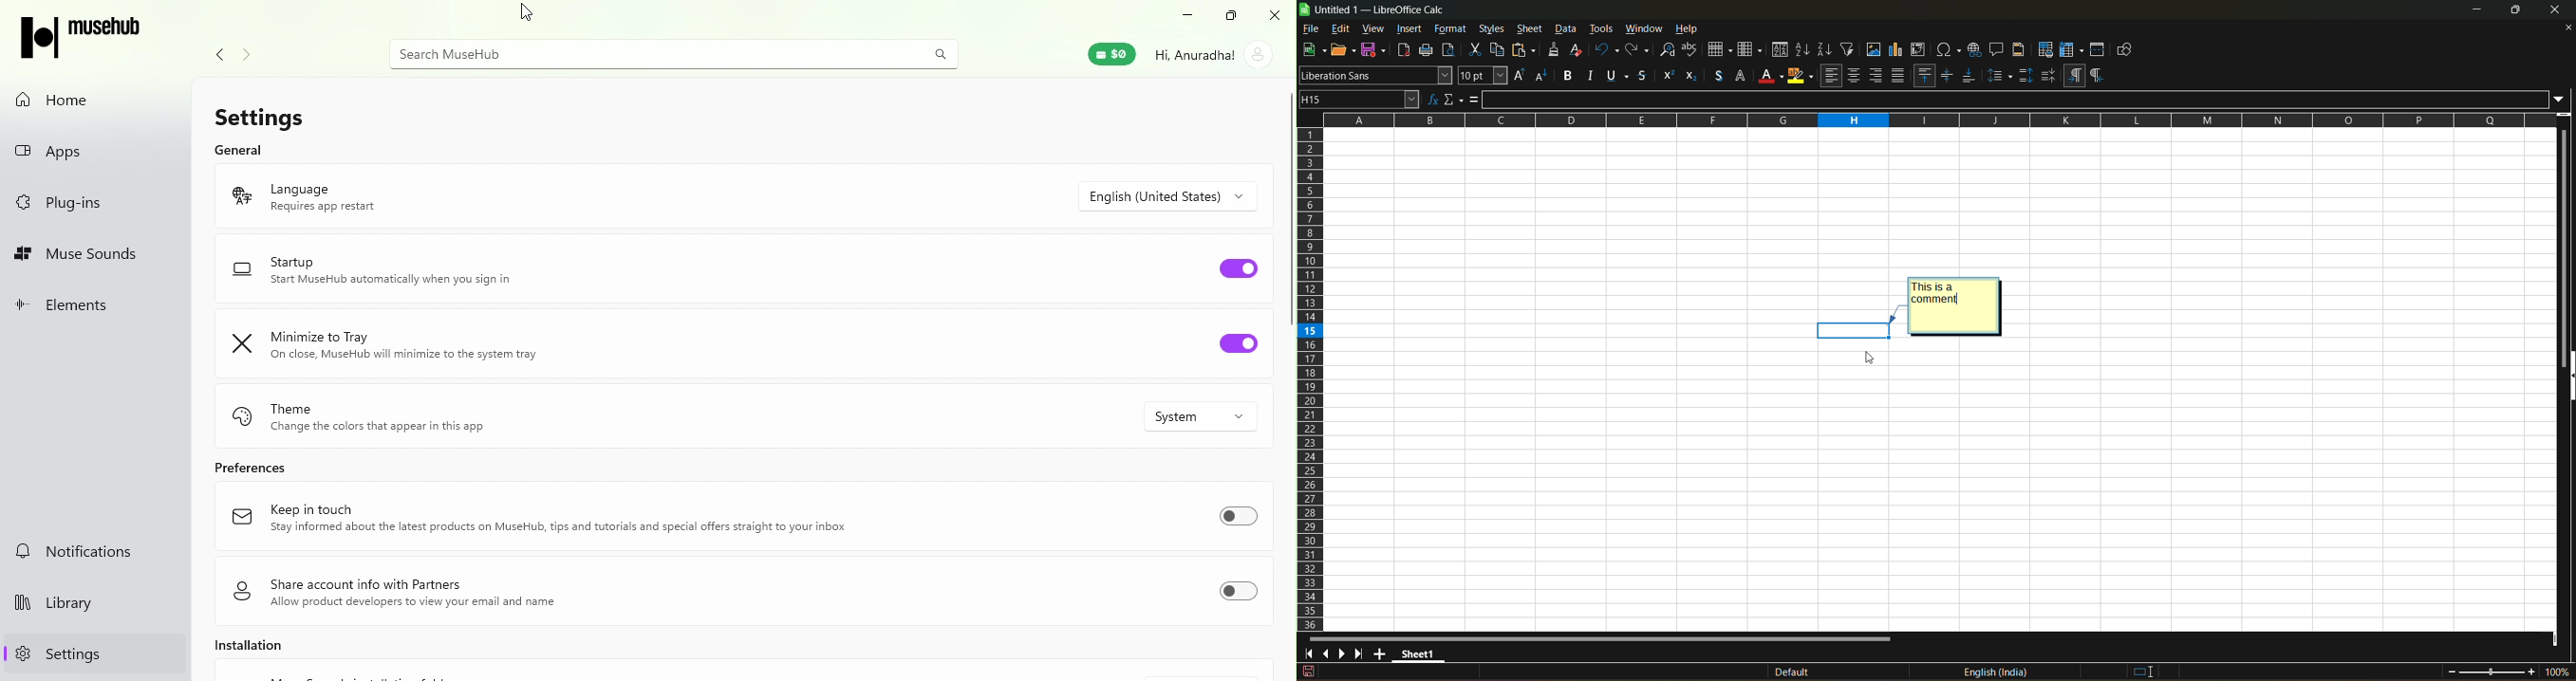  I want to click on spelling, so click(1691, 49).